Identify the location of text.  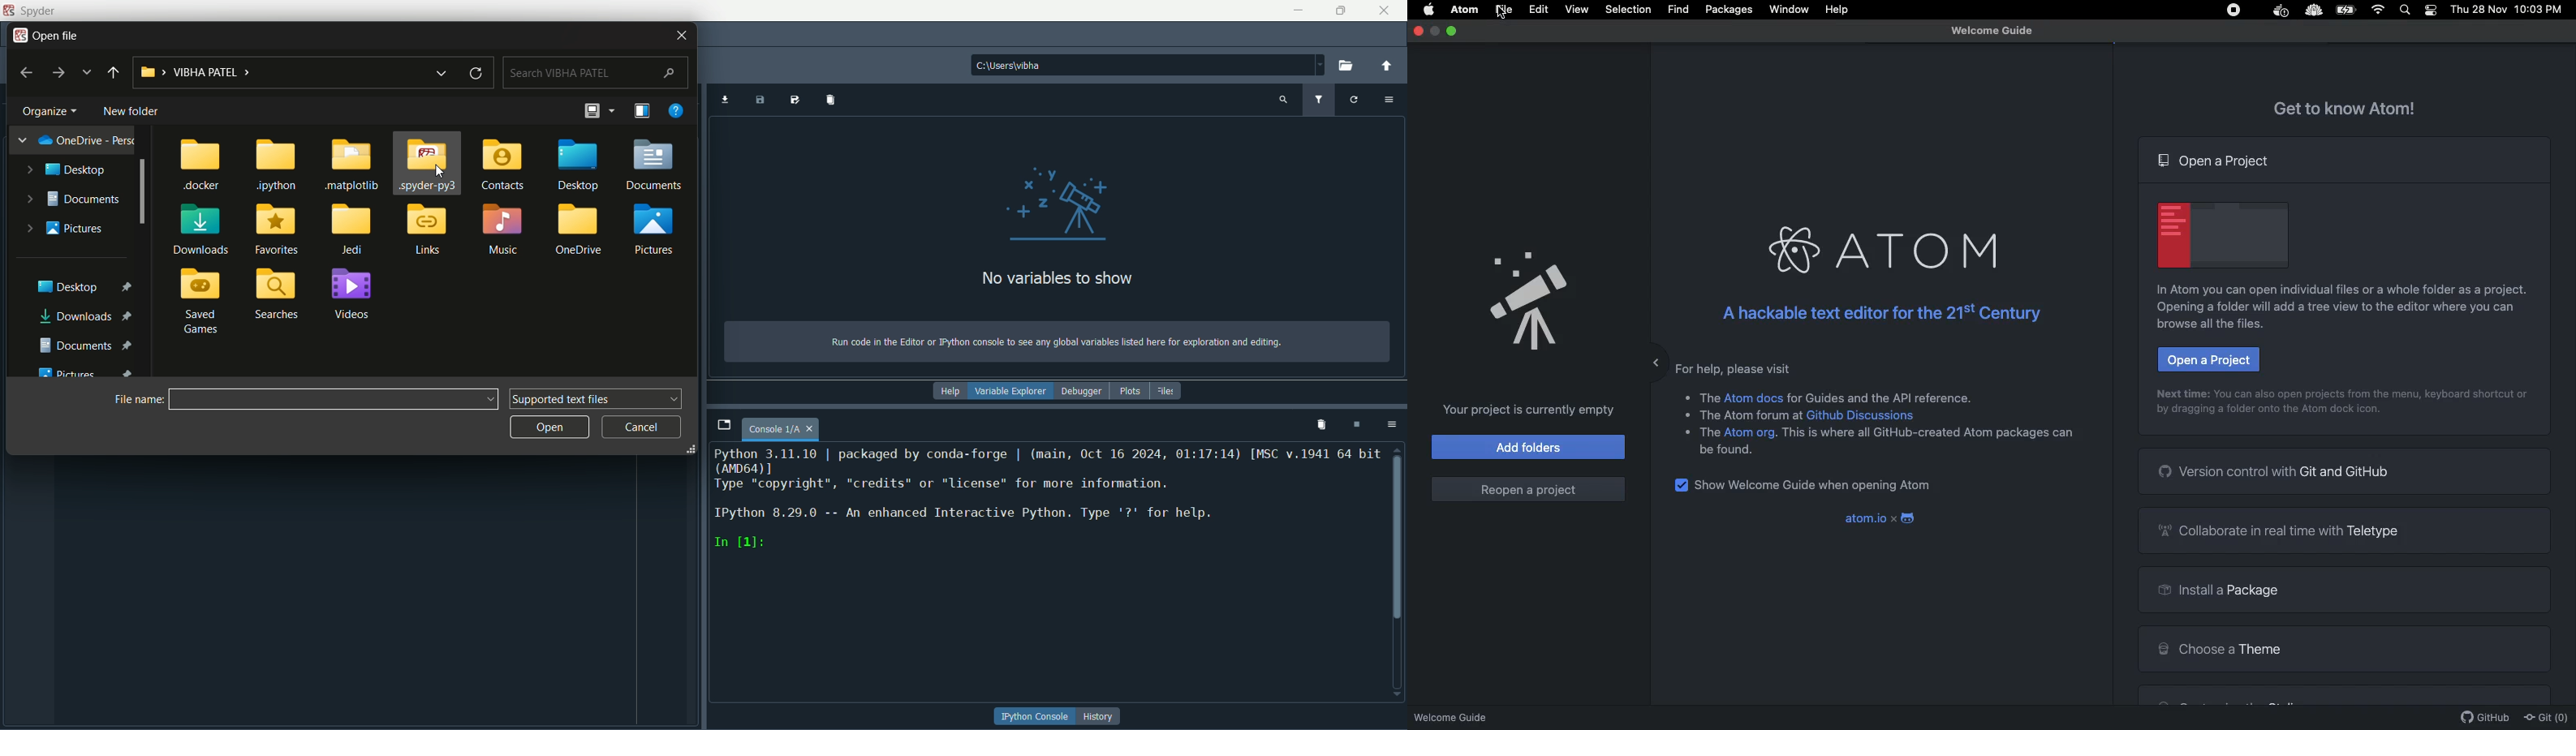
(1060, 280).